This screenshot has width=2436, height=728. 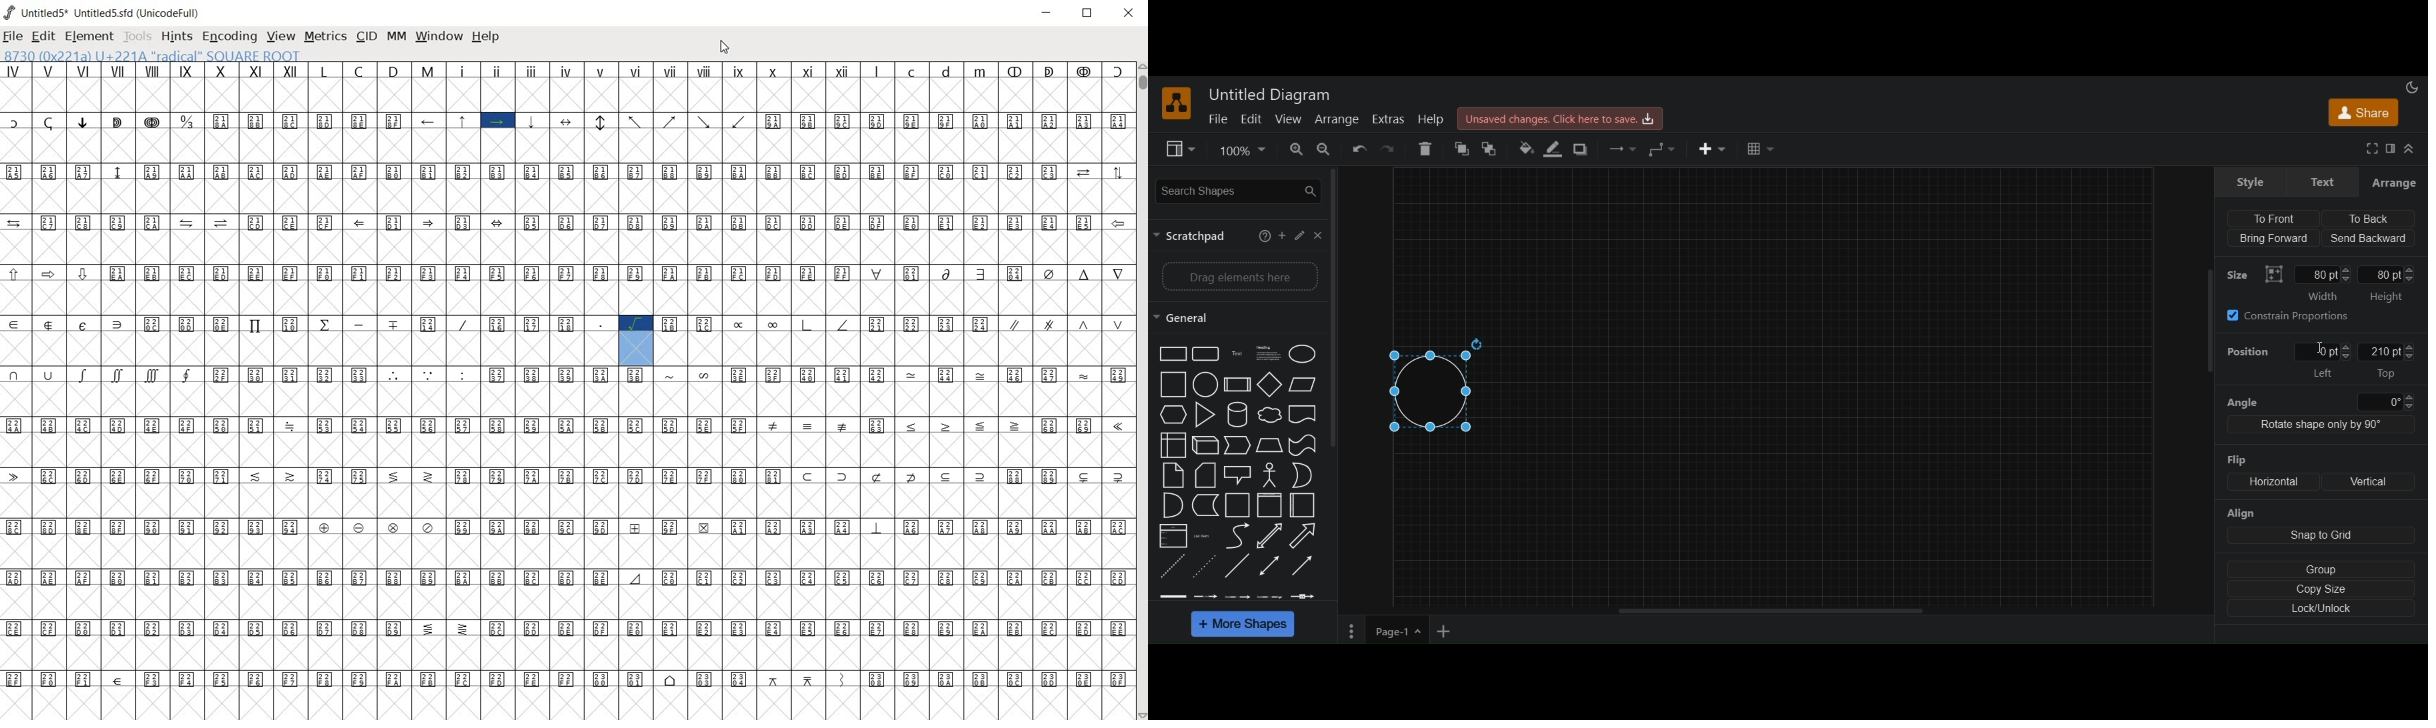 I want to click on WINDOW, so click(x=438, y=37).